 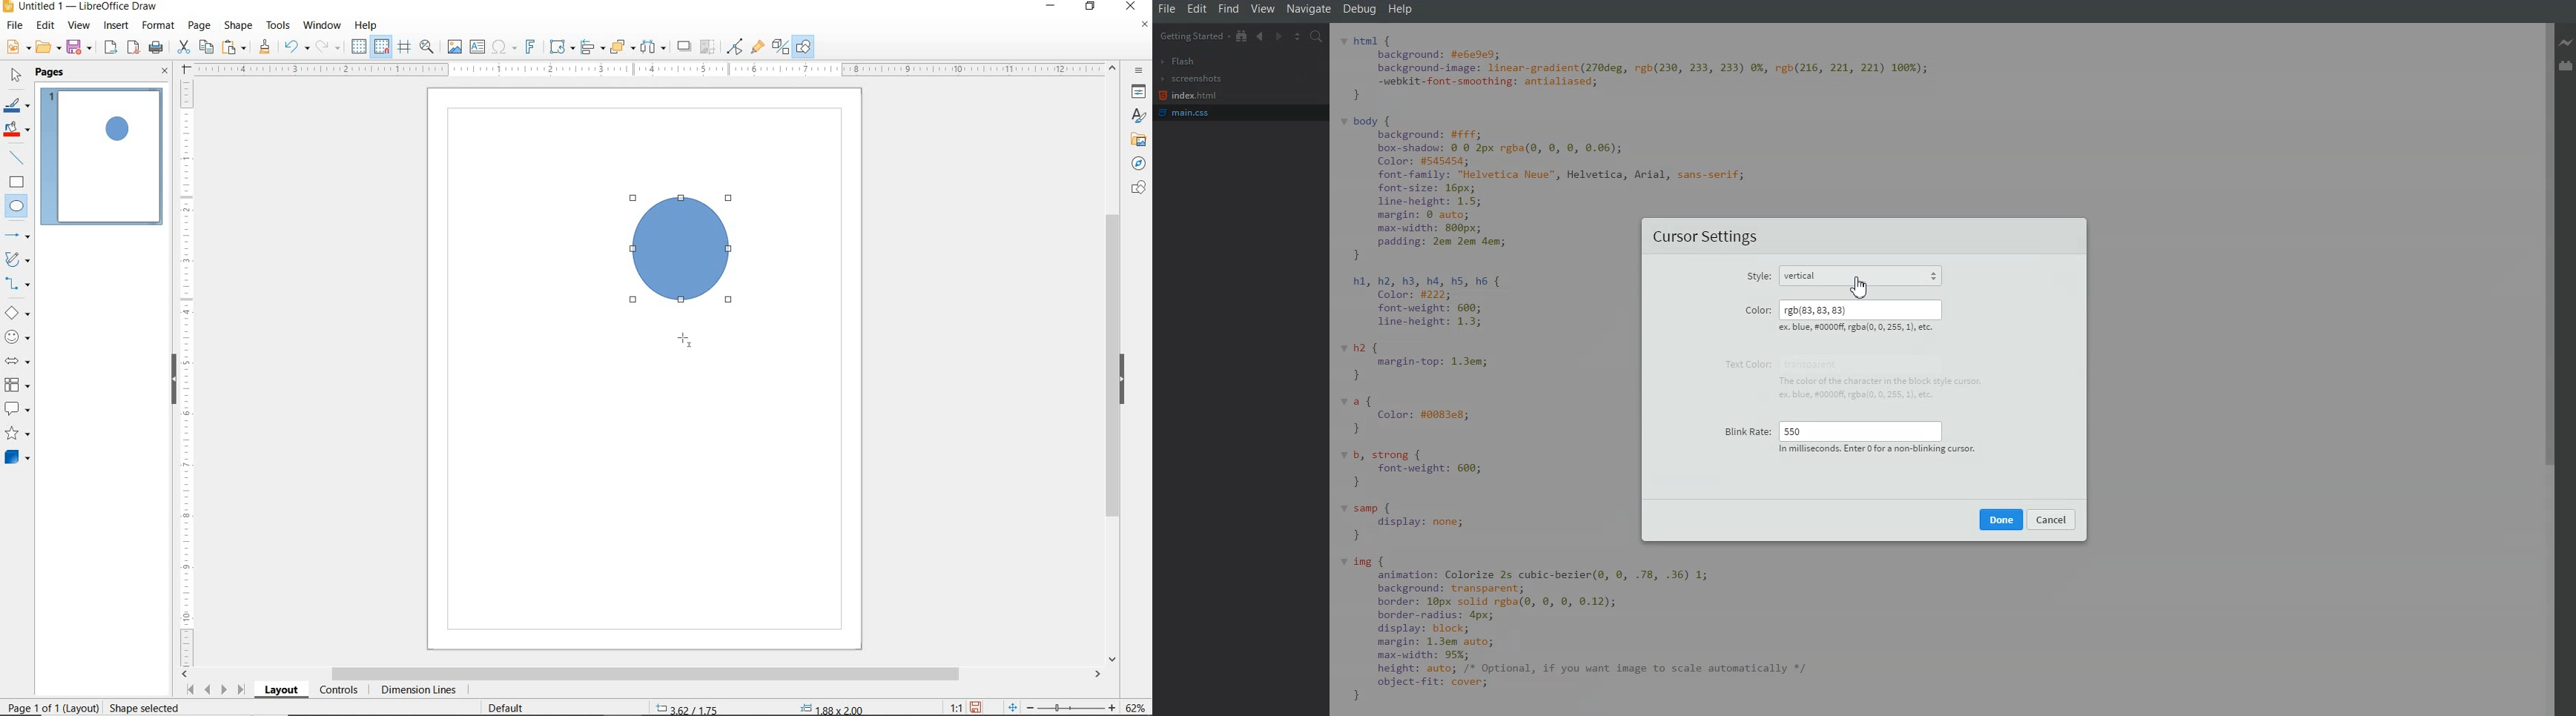 What do you see at coordinates (622, 47) in the screenshot?
I see `ARRANGE` at bounding box center [622, 47].